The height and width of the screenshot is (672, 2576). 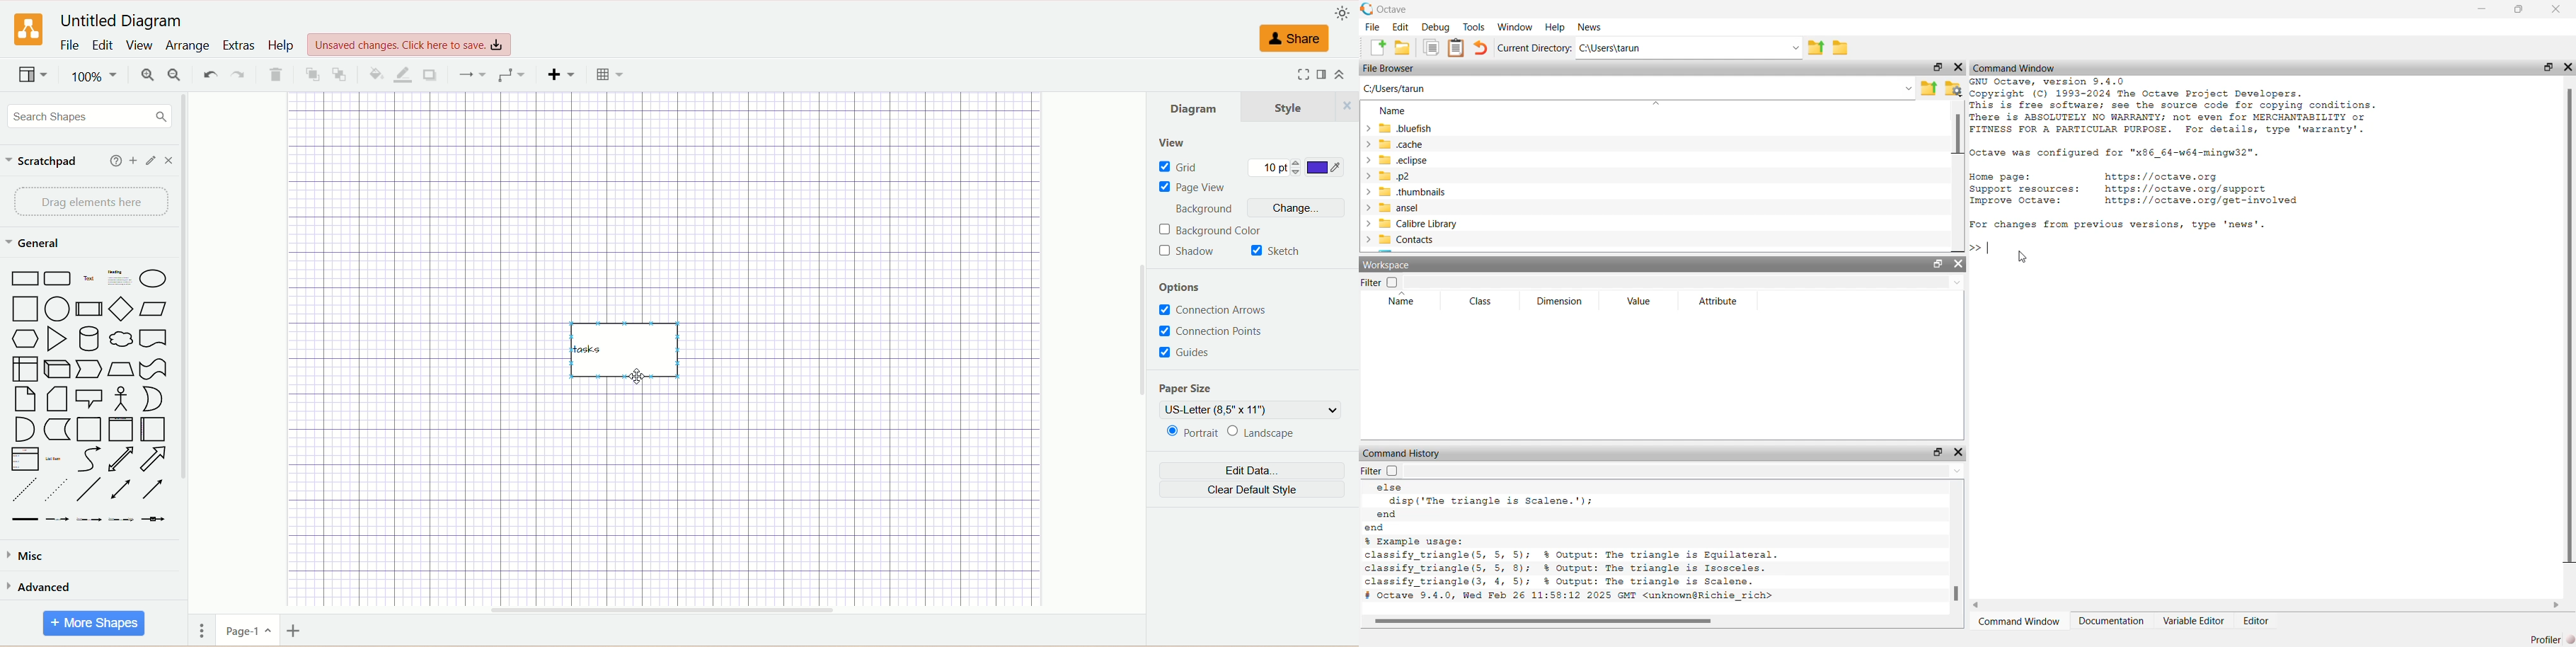 What do you see at coordinates (154, 370) in the screenshot?
I see `Irregular Flag` at bounding box center [154, 370].